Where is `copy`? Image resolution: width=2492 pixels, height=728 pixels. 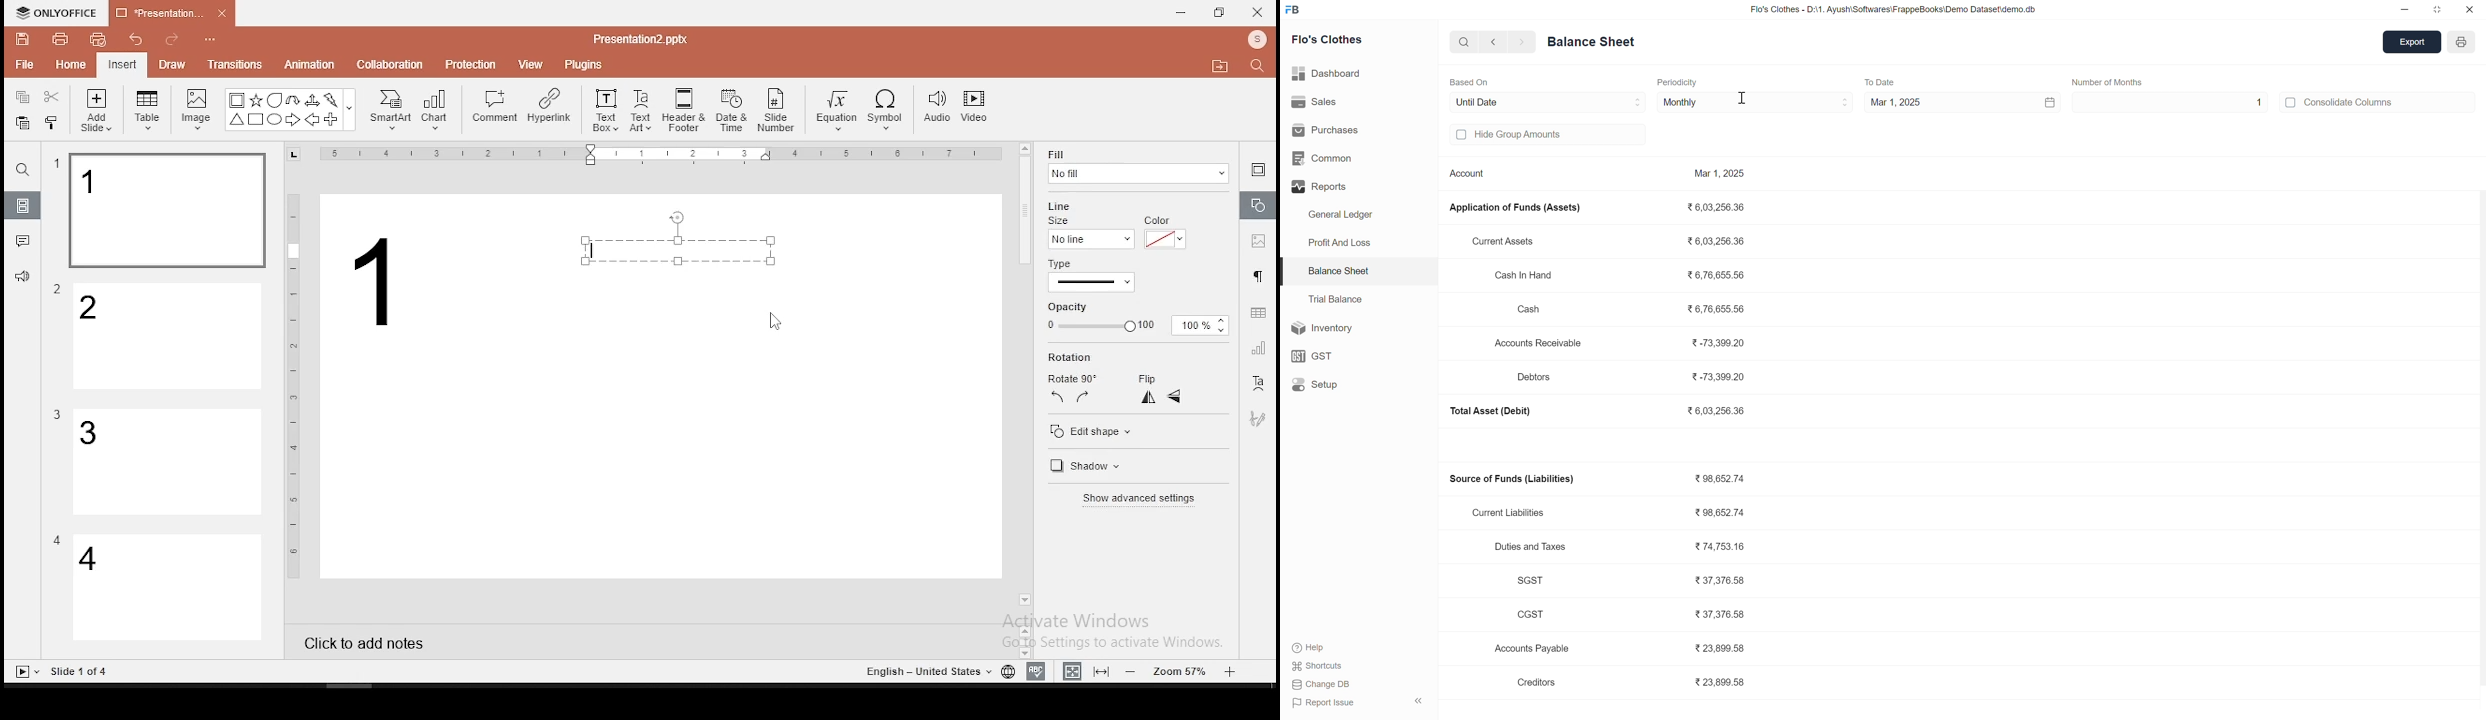
copy is located at coordinates (22, 97).